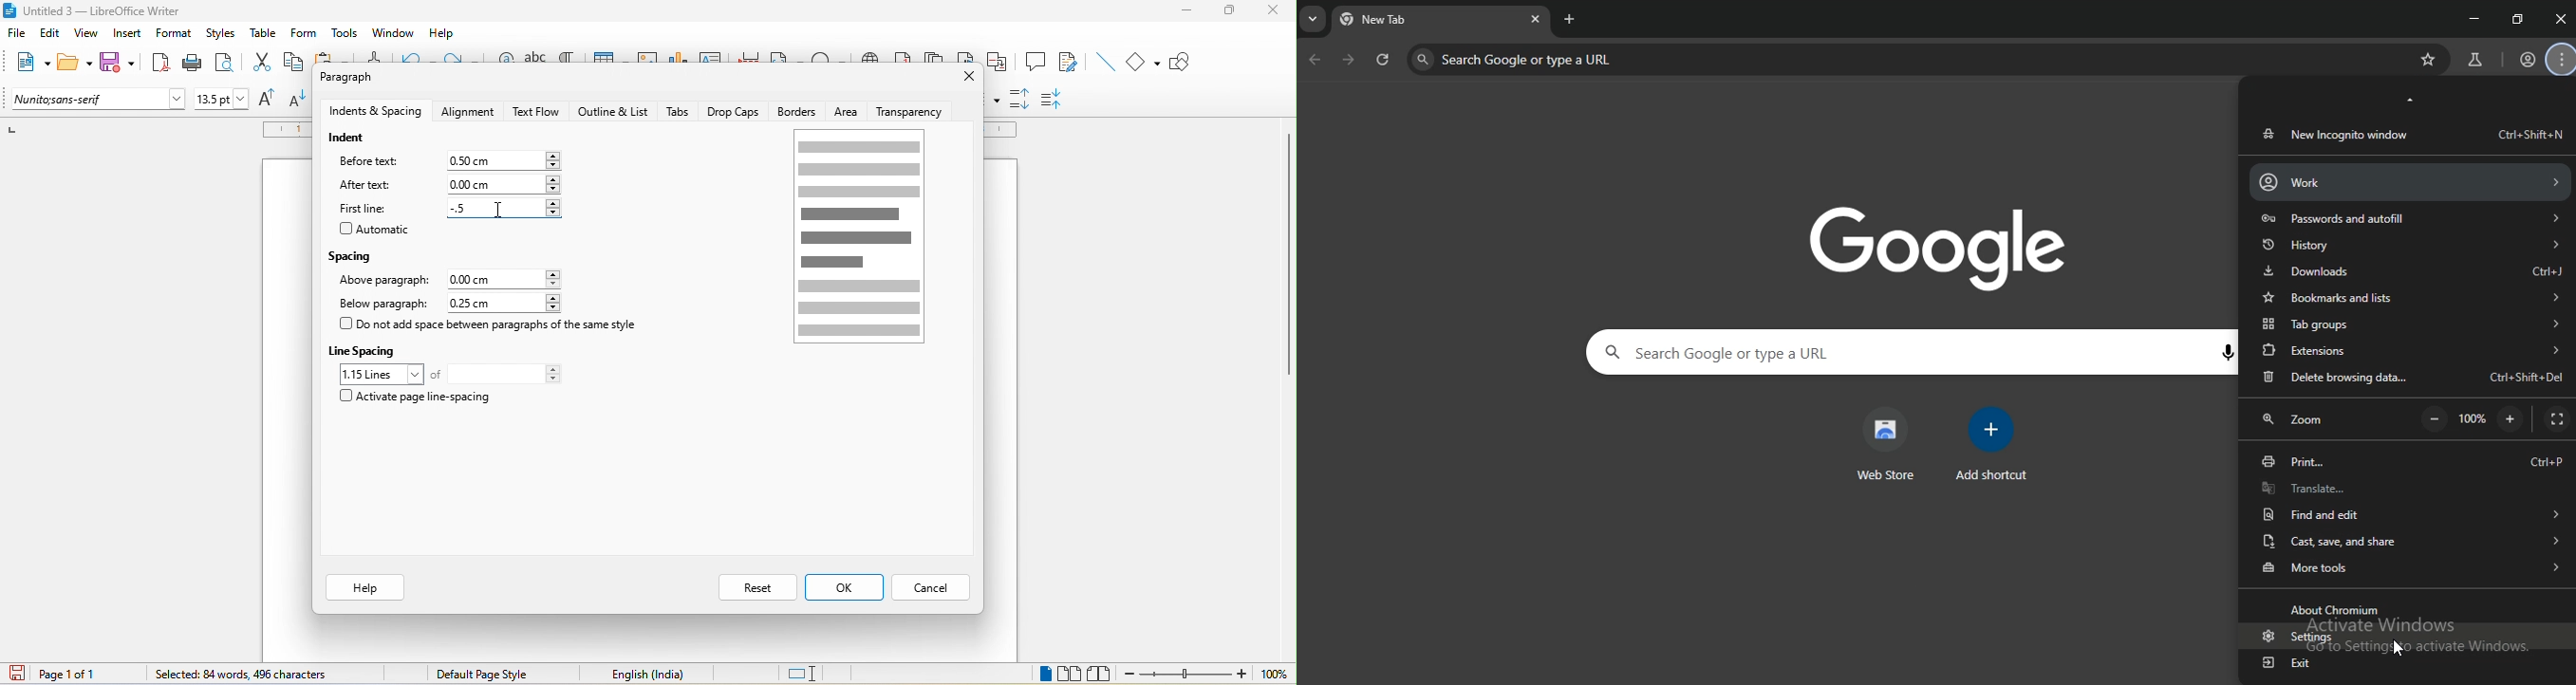 This screenshot has height=700, width=2576. I want to click on basic shapes, so click(1145, 63).